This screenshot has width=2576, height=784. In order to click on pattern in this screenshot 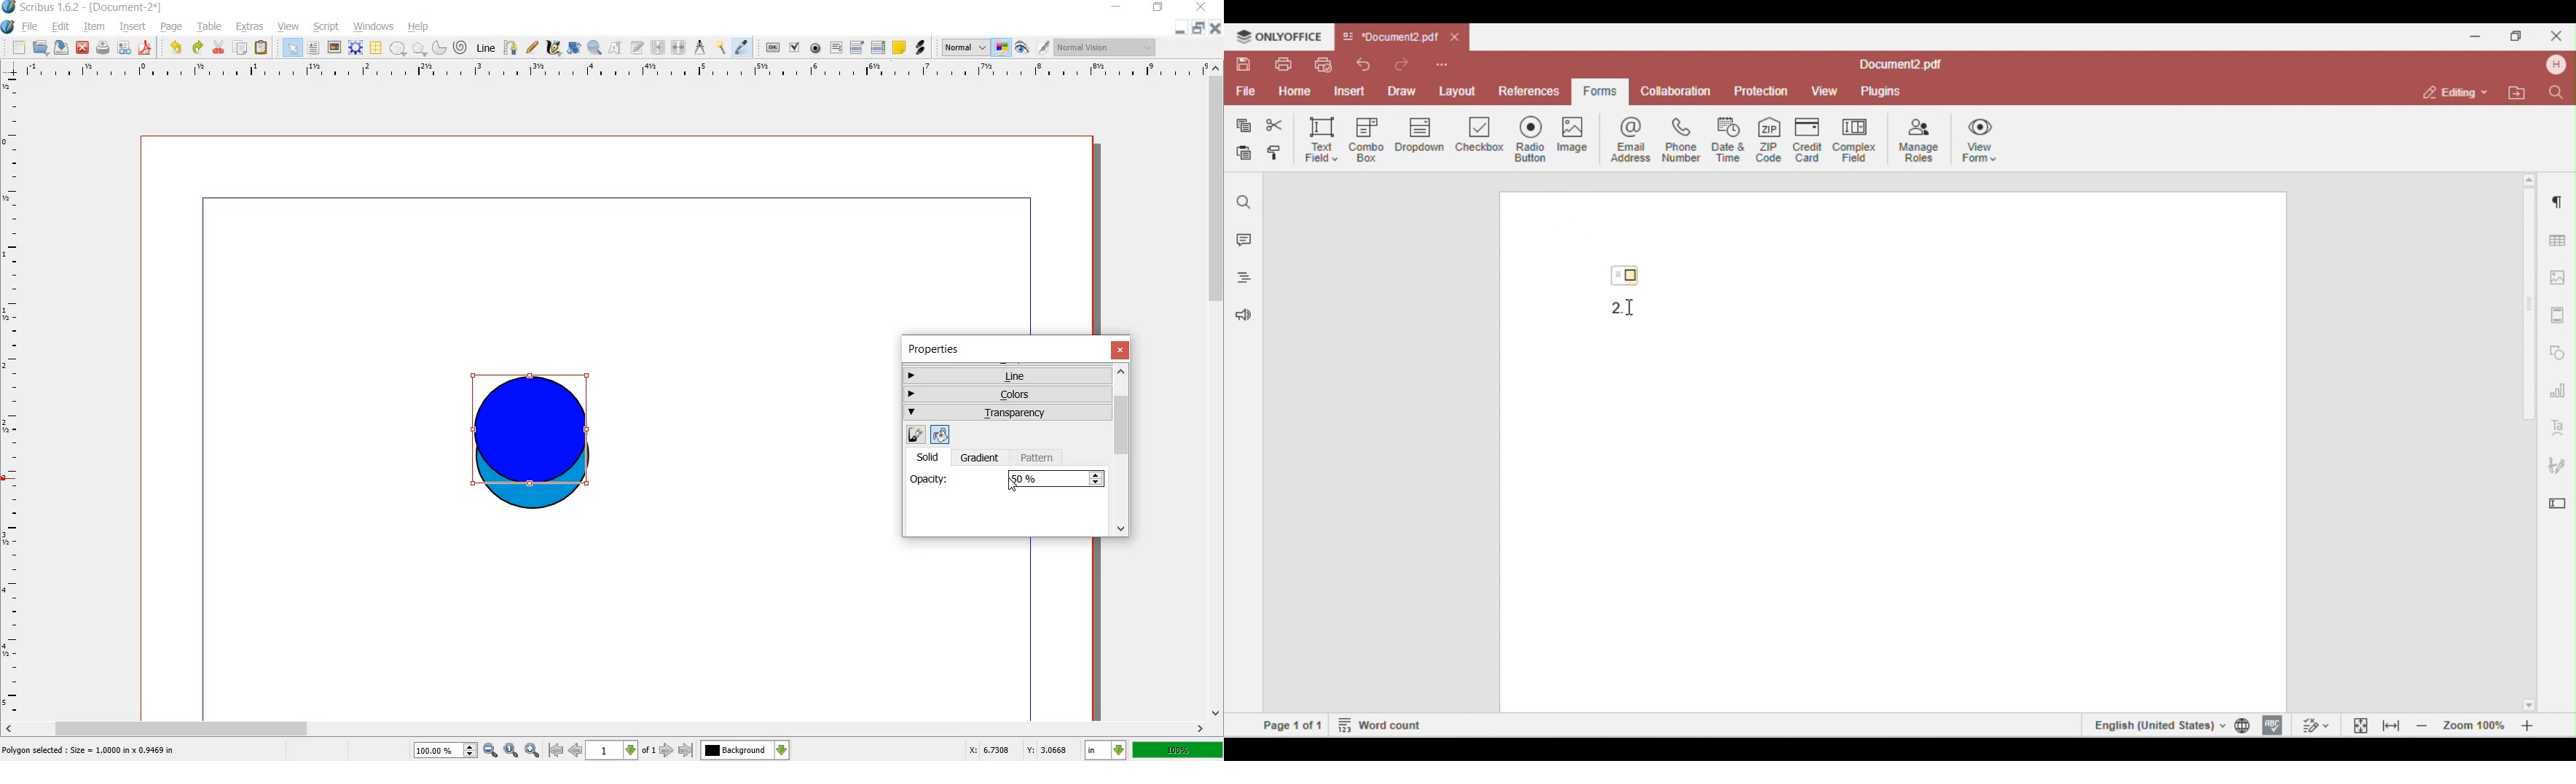, I will do `click(1040, 458)`.